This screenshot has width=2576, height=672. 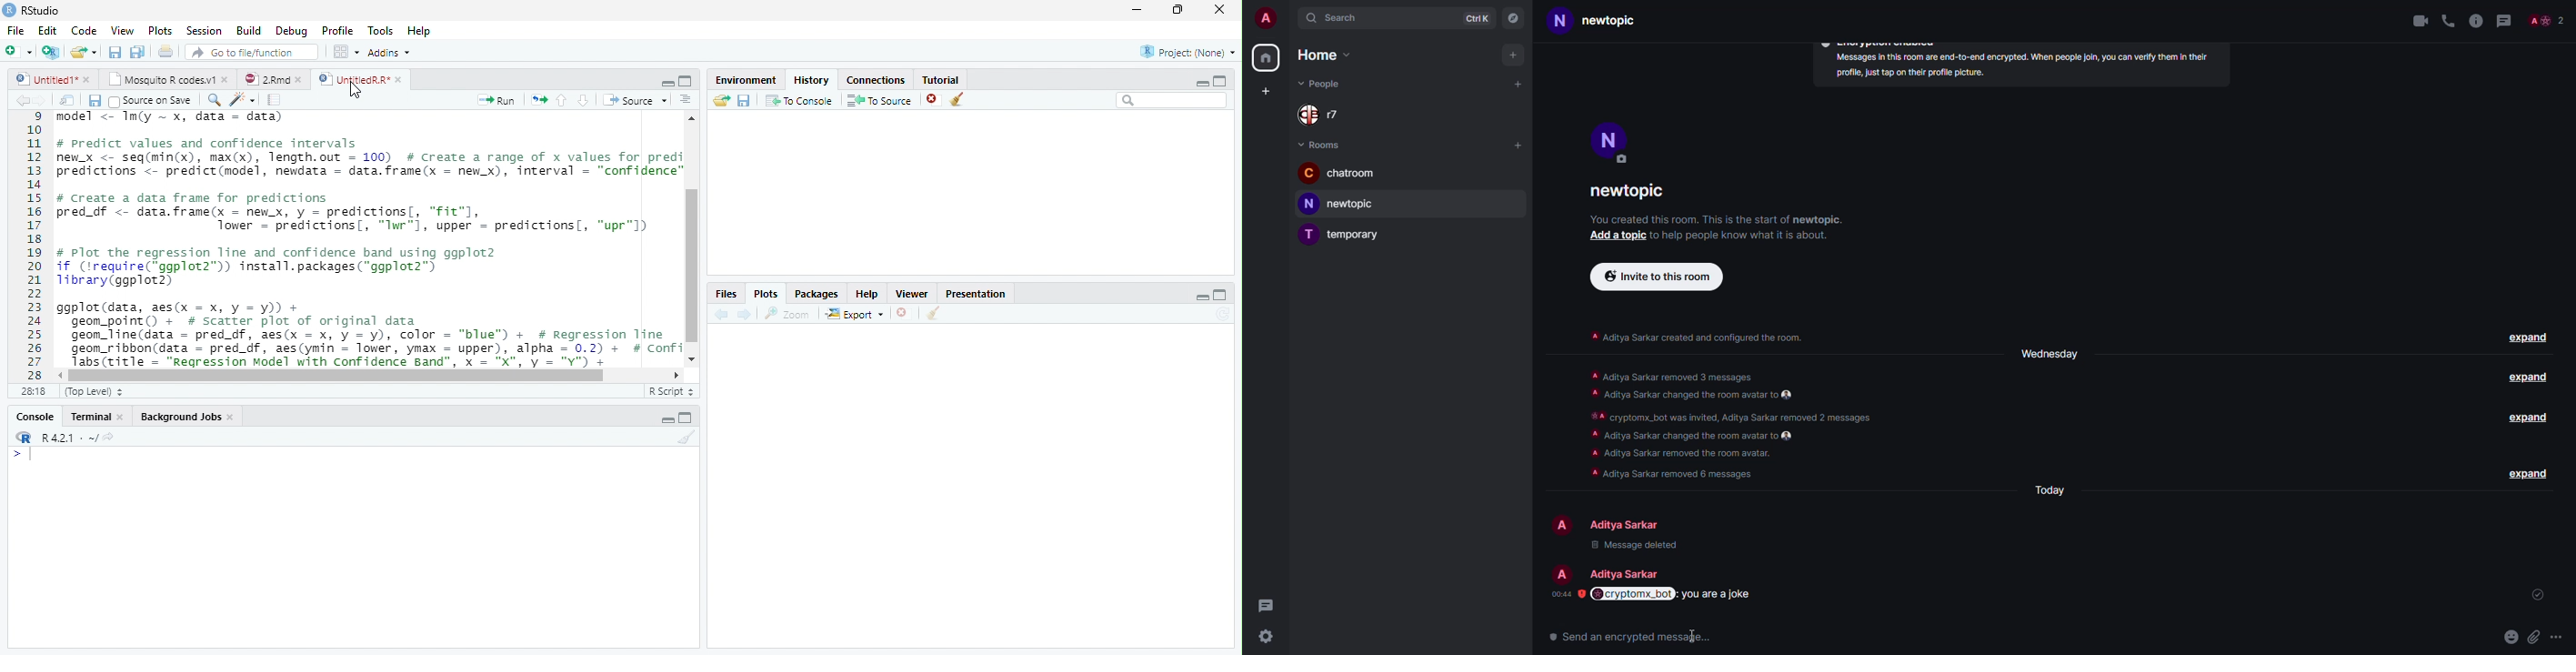 What do you see at coordinates (931, 98) in the screenshot?
I see `delete ` at bounding box center [931, 98].